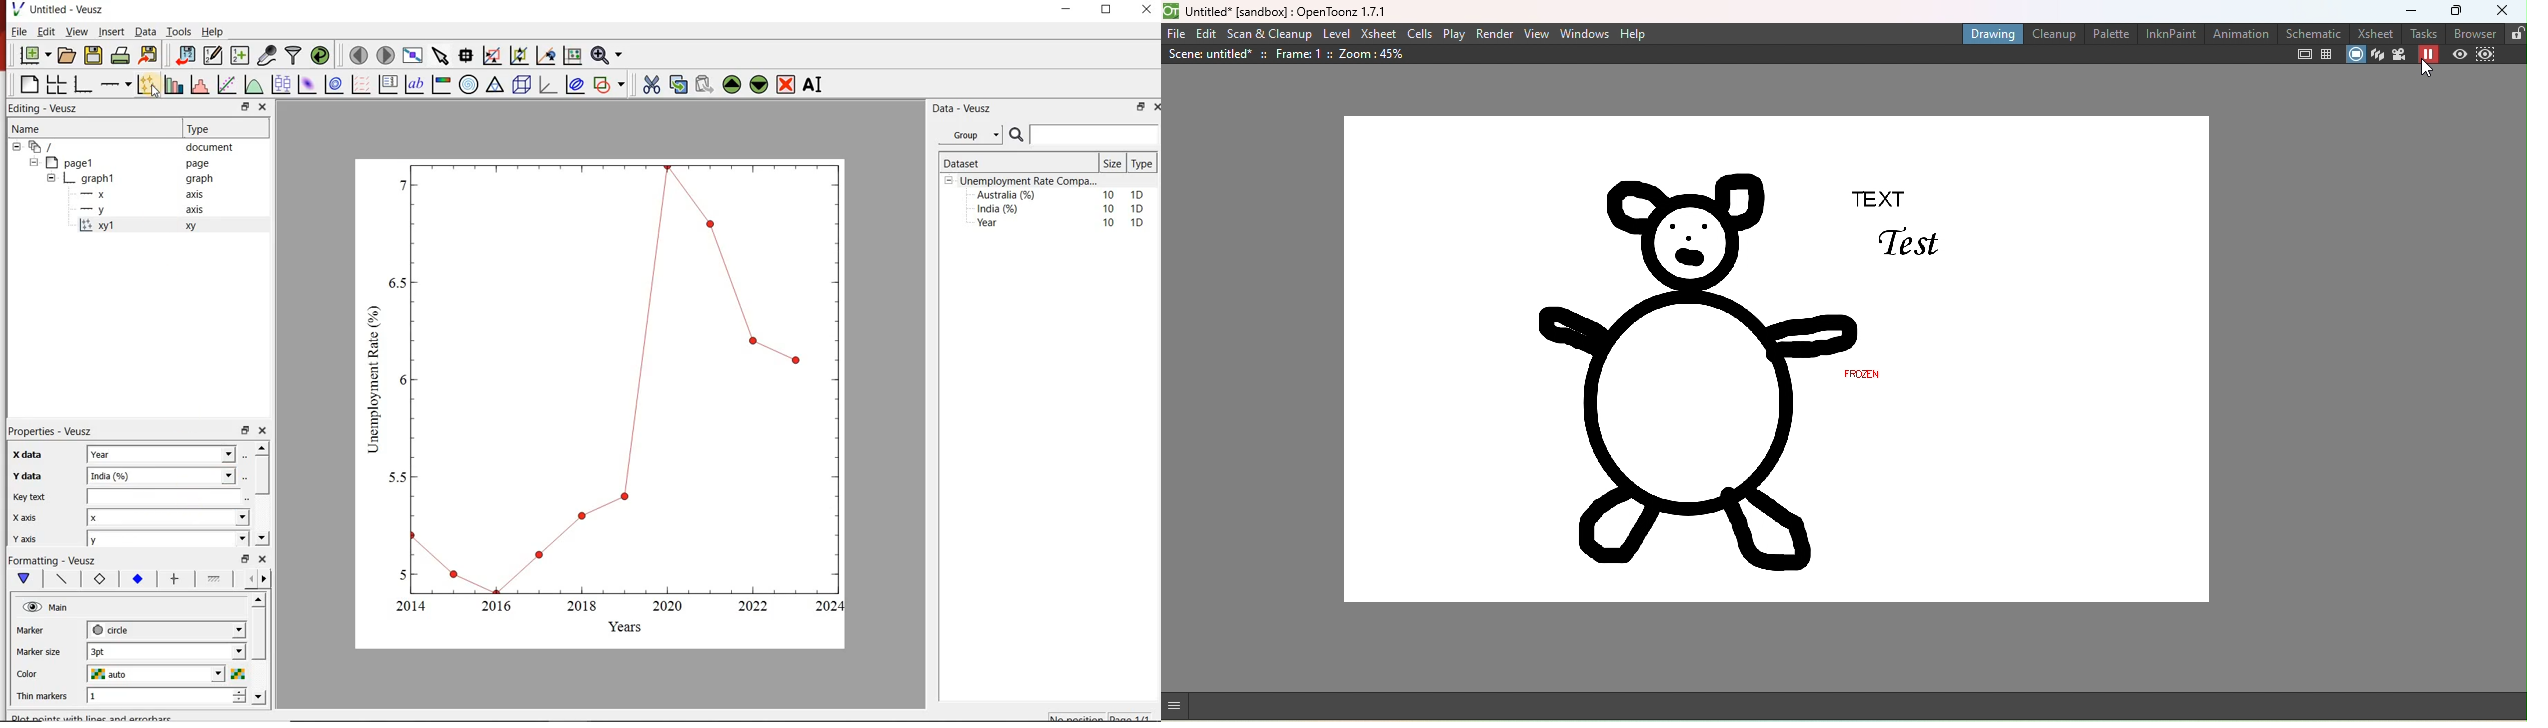  Describe the element at coordinates (149, 210) in the screenshot. I see `y axis` at that location.